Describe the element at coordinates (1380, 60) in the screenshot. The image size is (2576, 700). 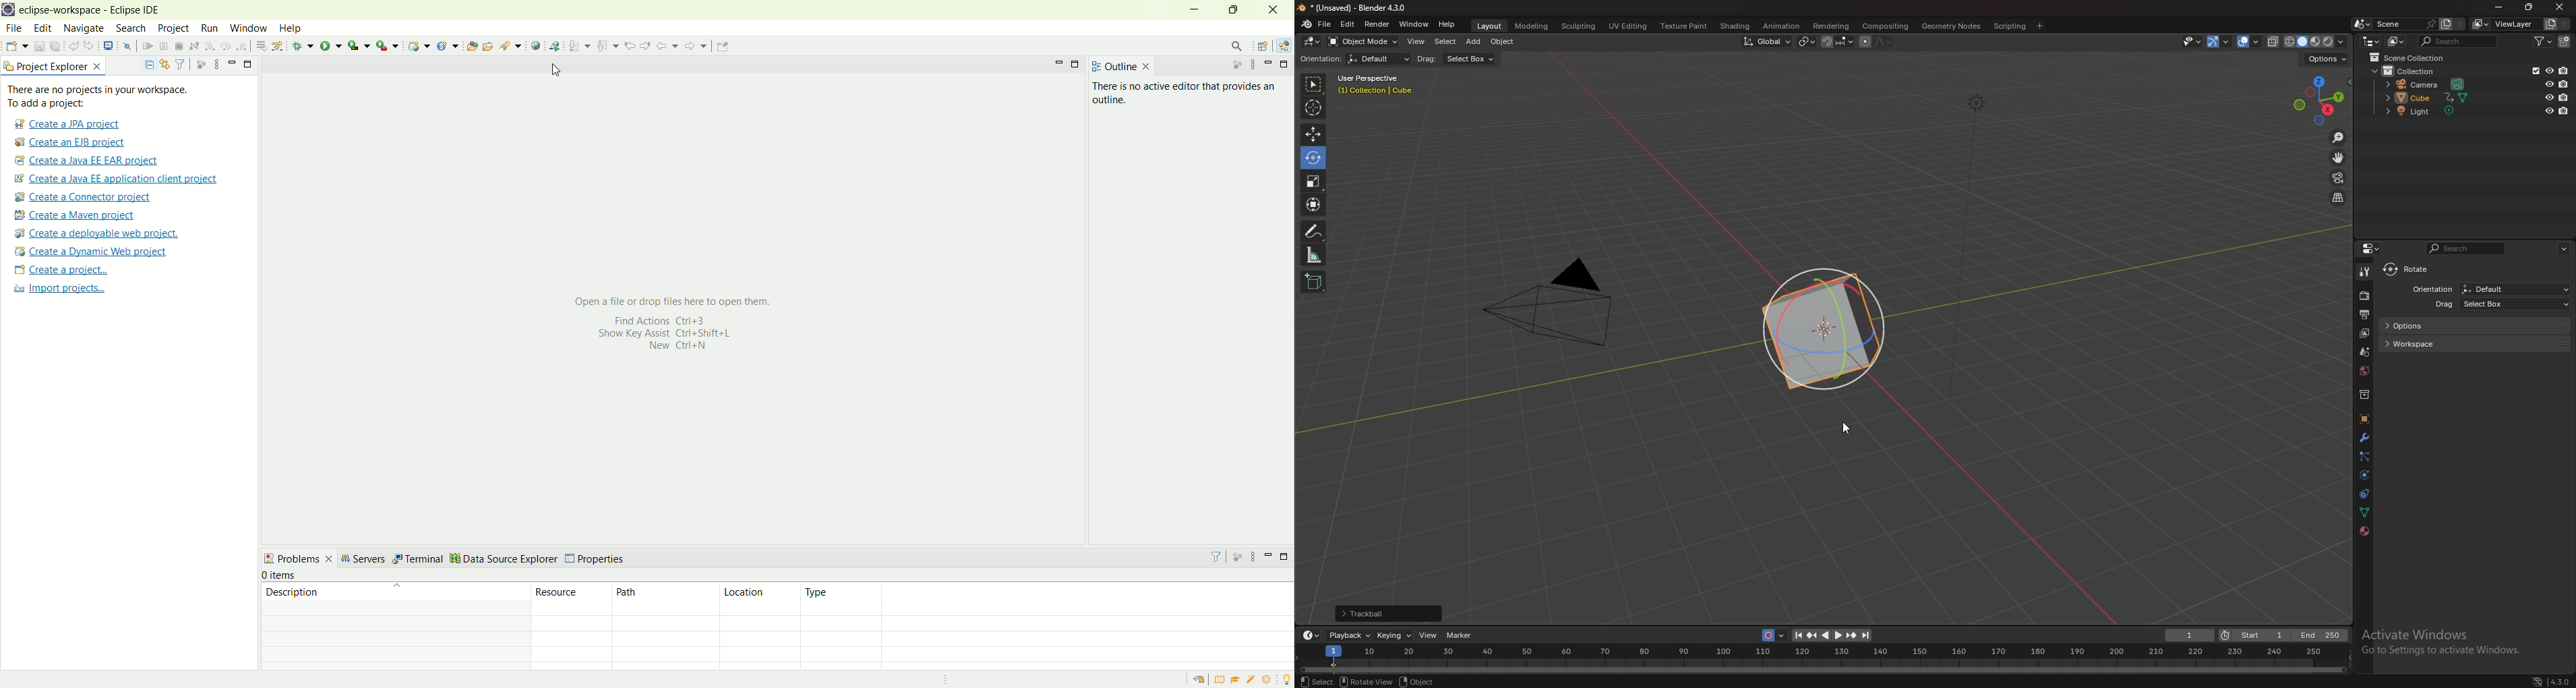
I see `Default` at that location.